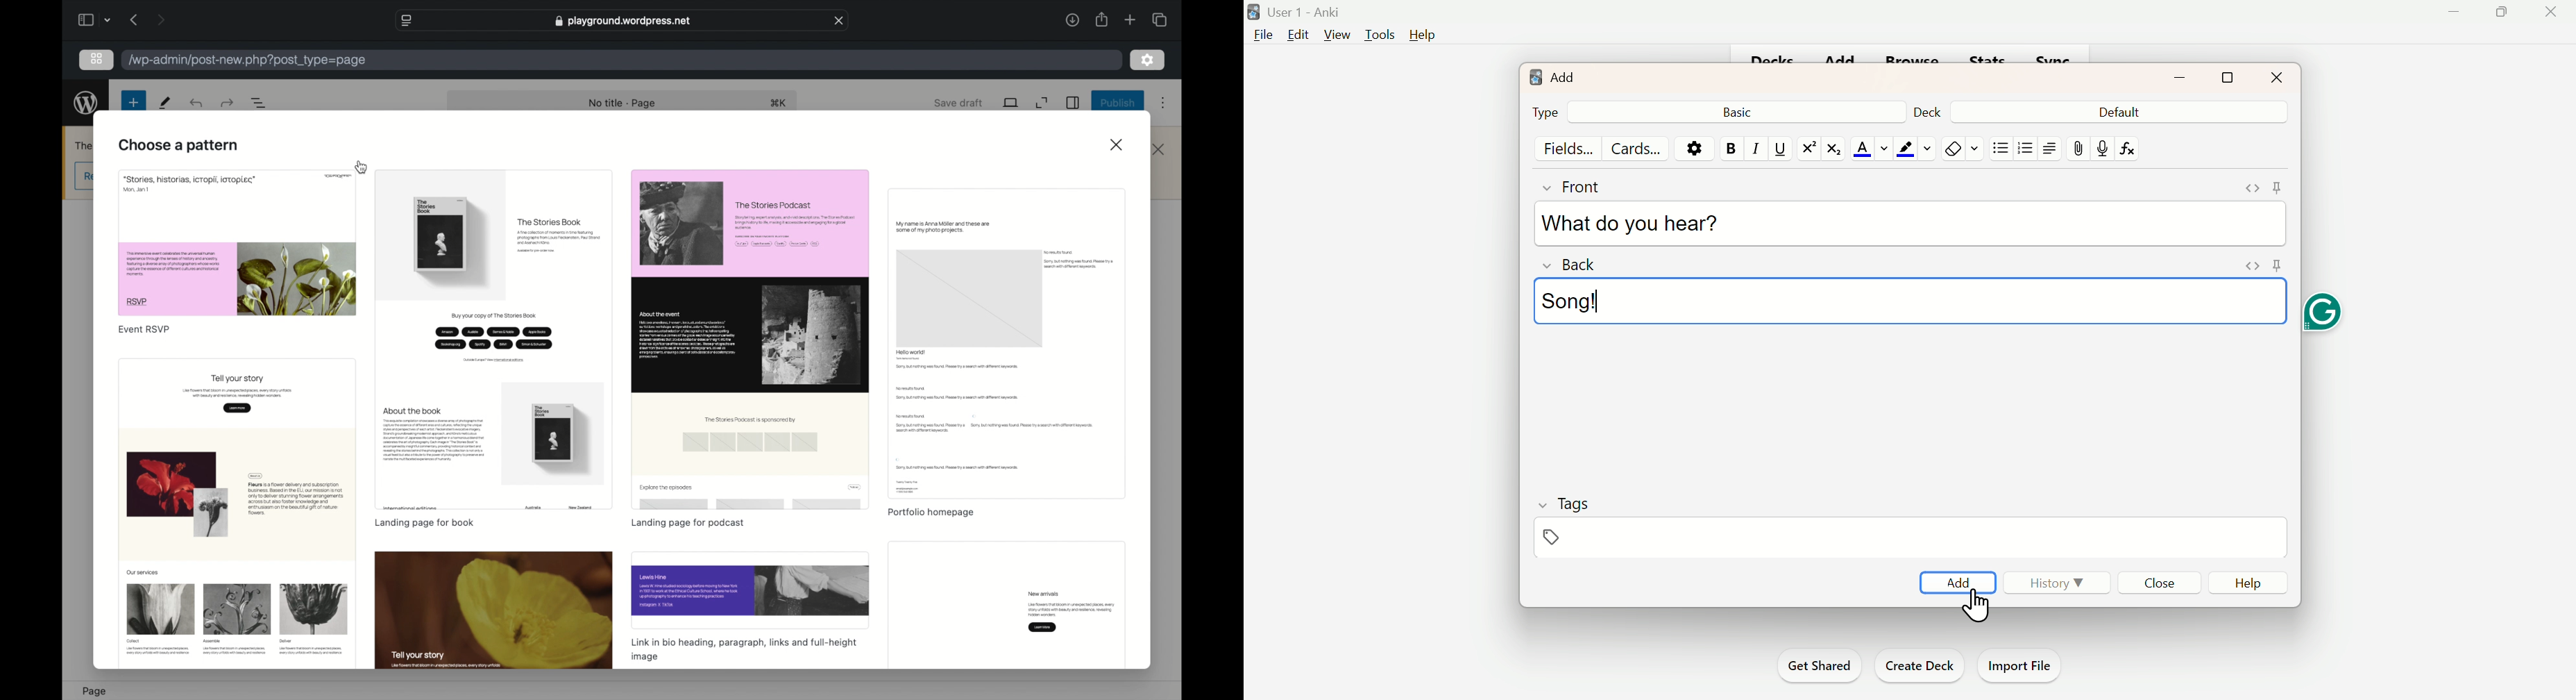  I want to click on no title - page, so click(622, 104).